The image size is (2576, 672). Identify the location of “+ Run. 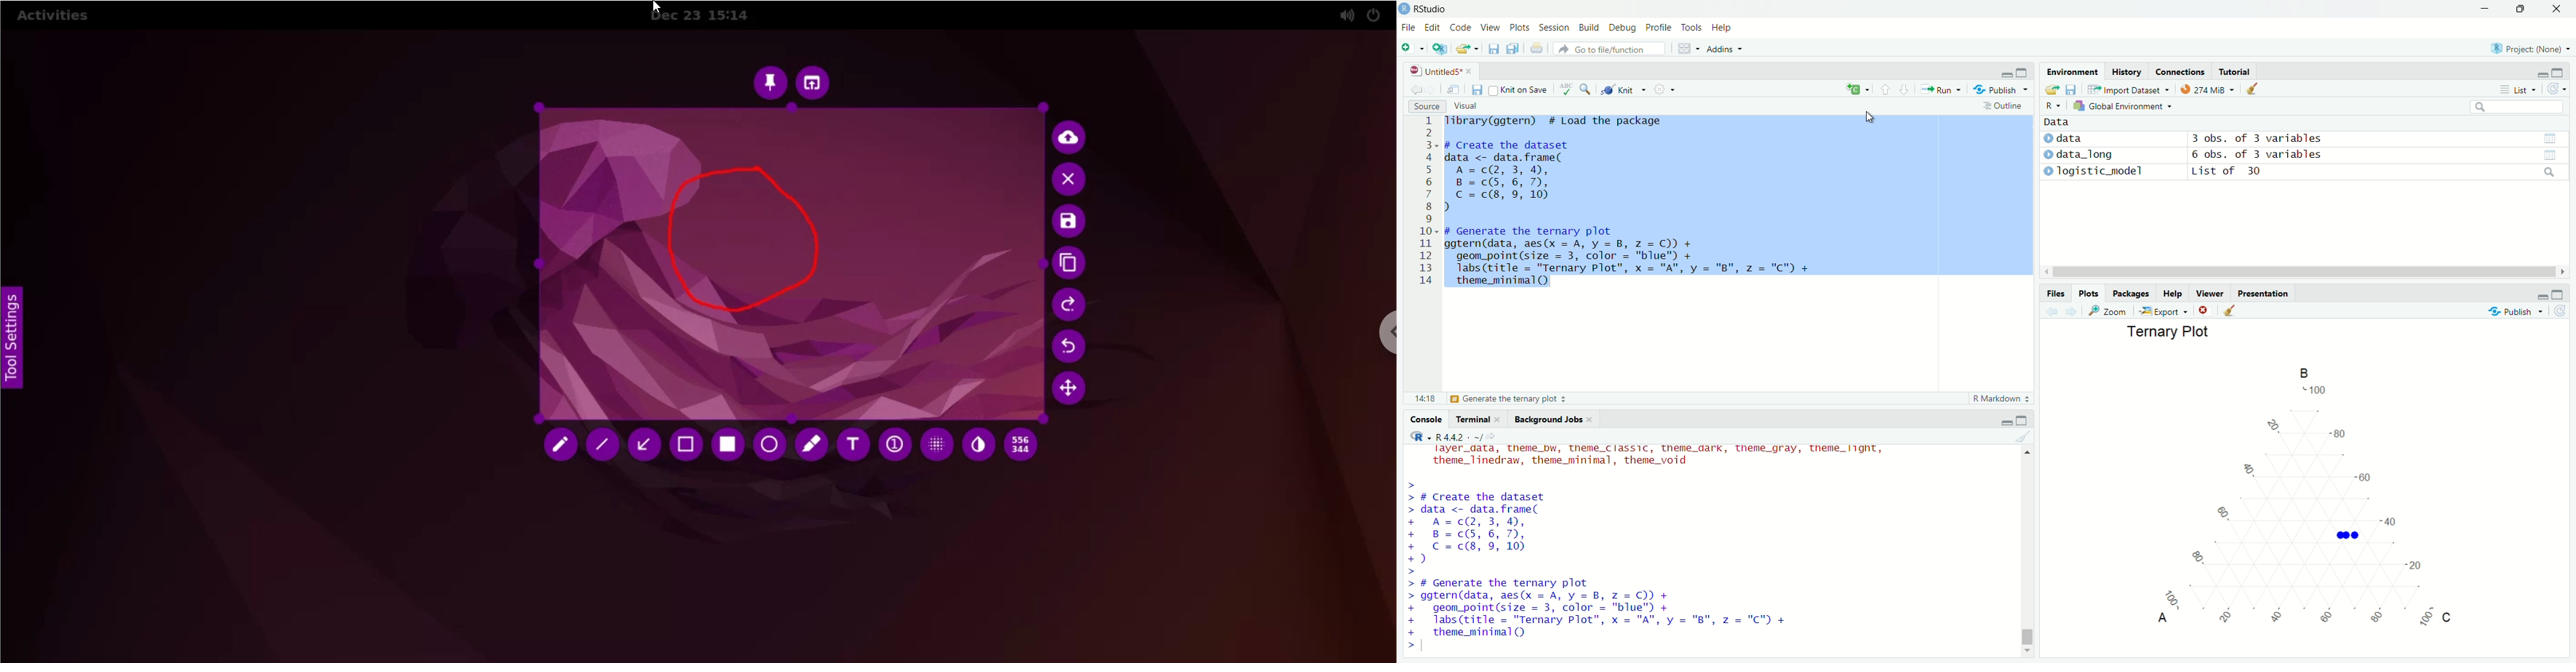
(1945, 90).